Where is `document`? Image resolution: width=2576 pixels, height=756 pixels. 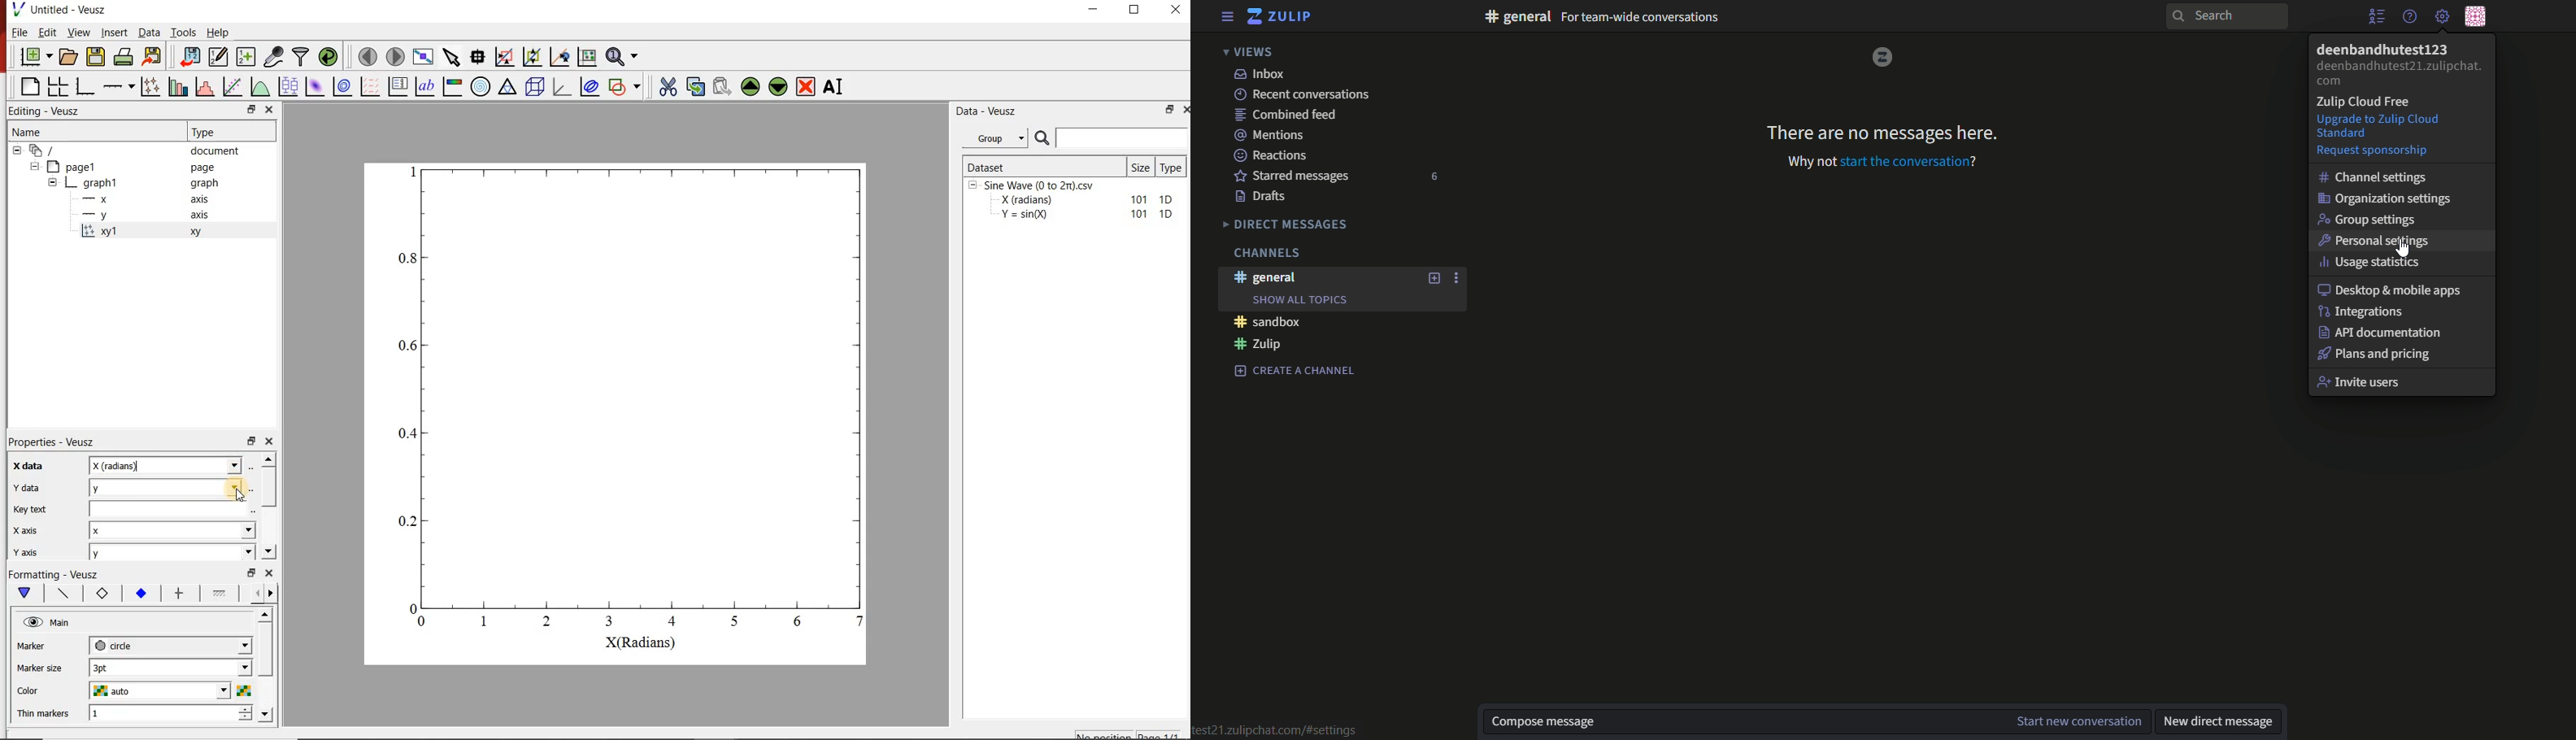 document is located at coordinates (215, 151).